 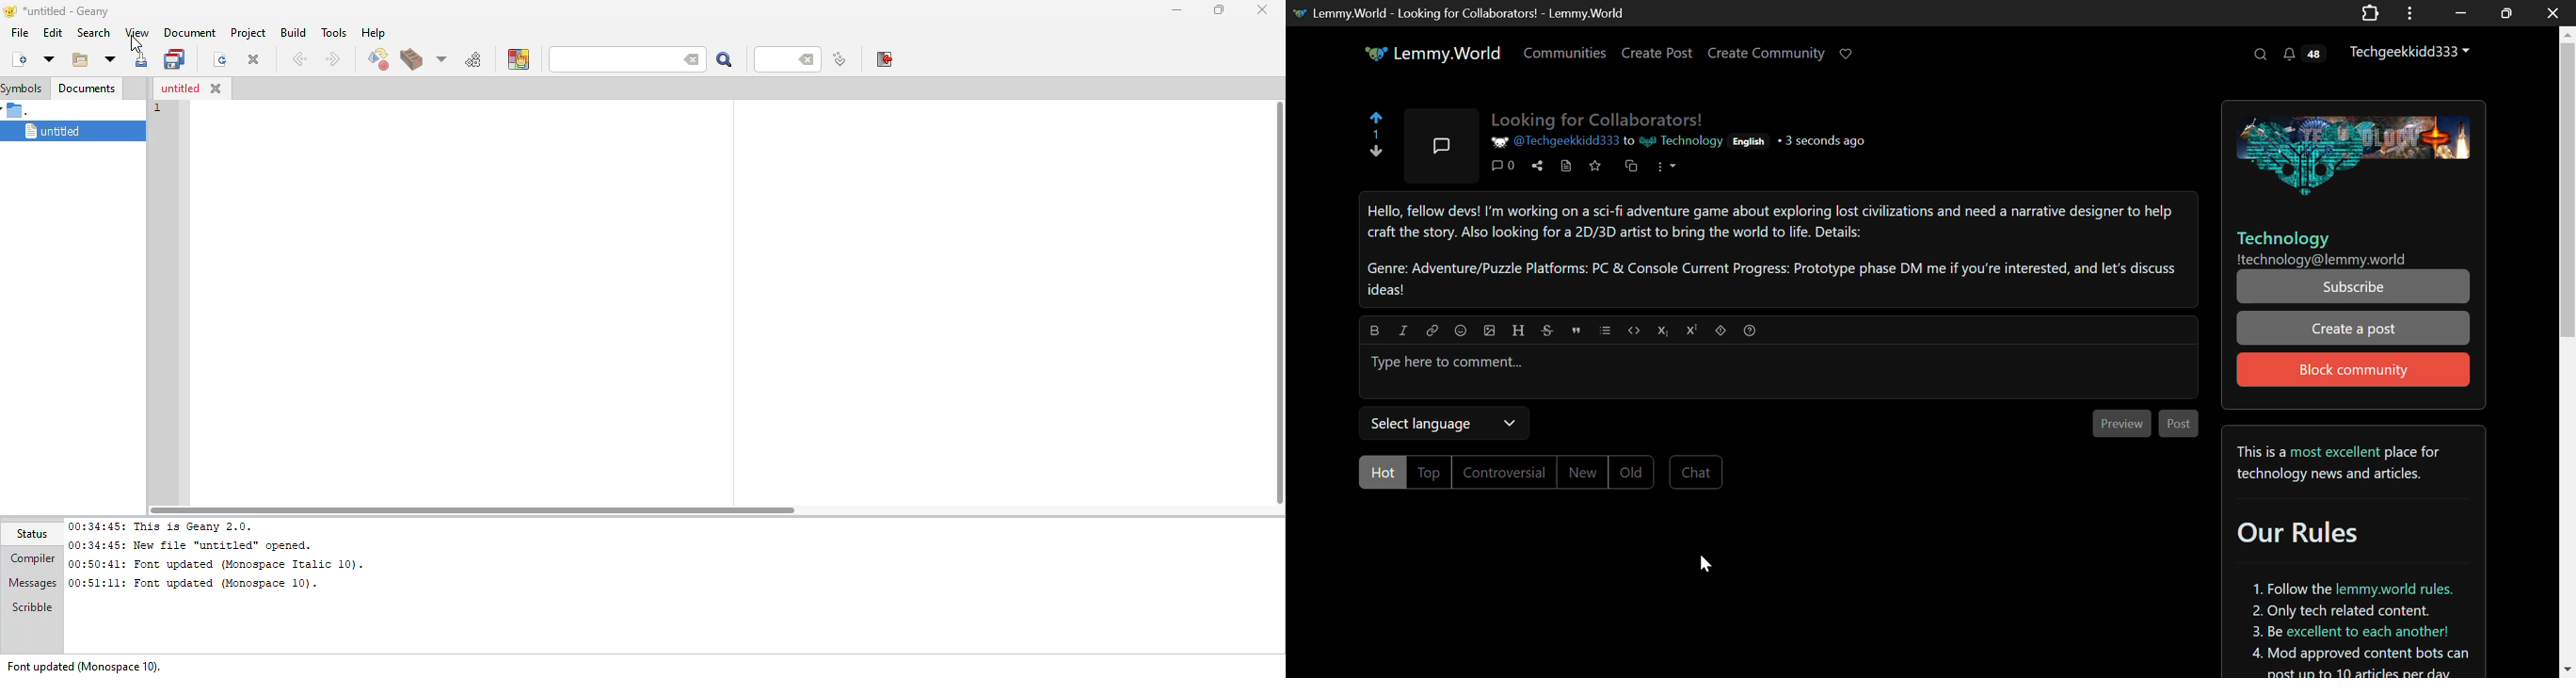 What do you see at coordinates (1436, 146) in the screenshot?
I see `Community Post Icon` at bounding box center [1436, 146].